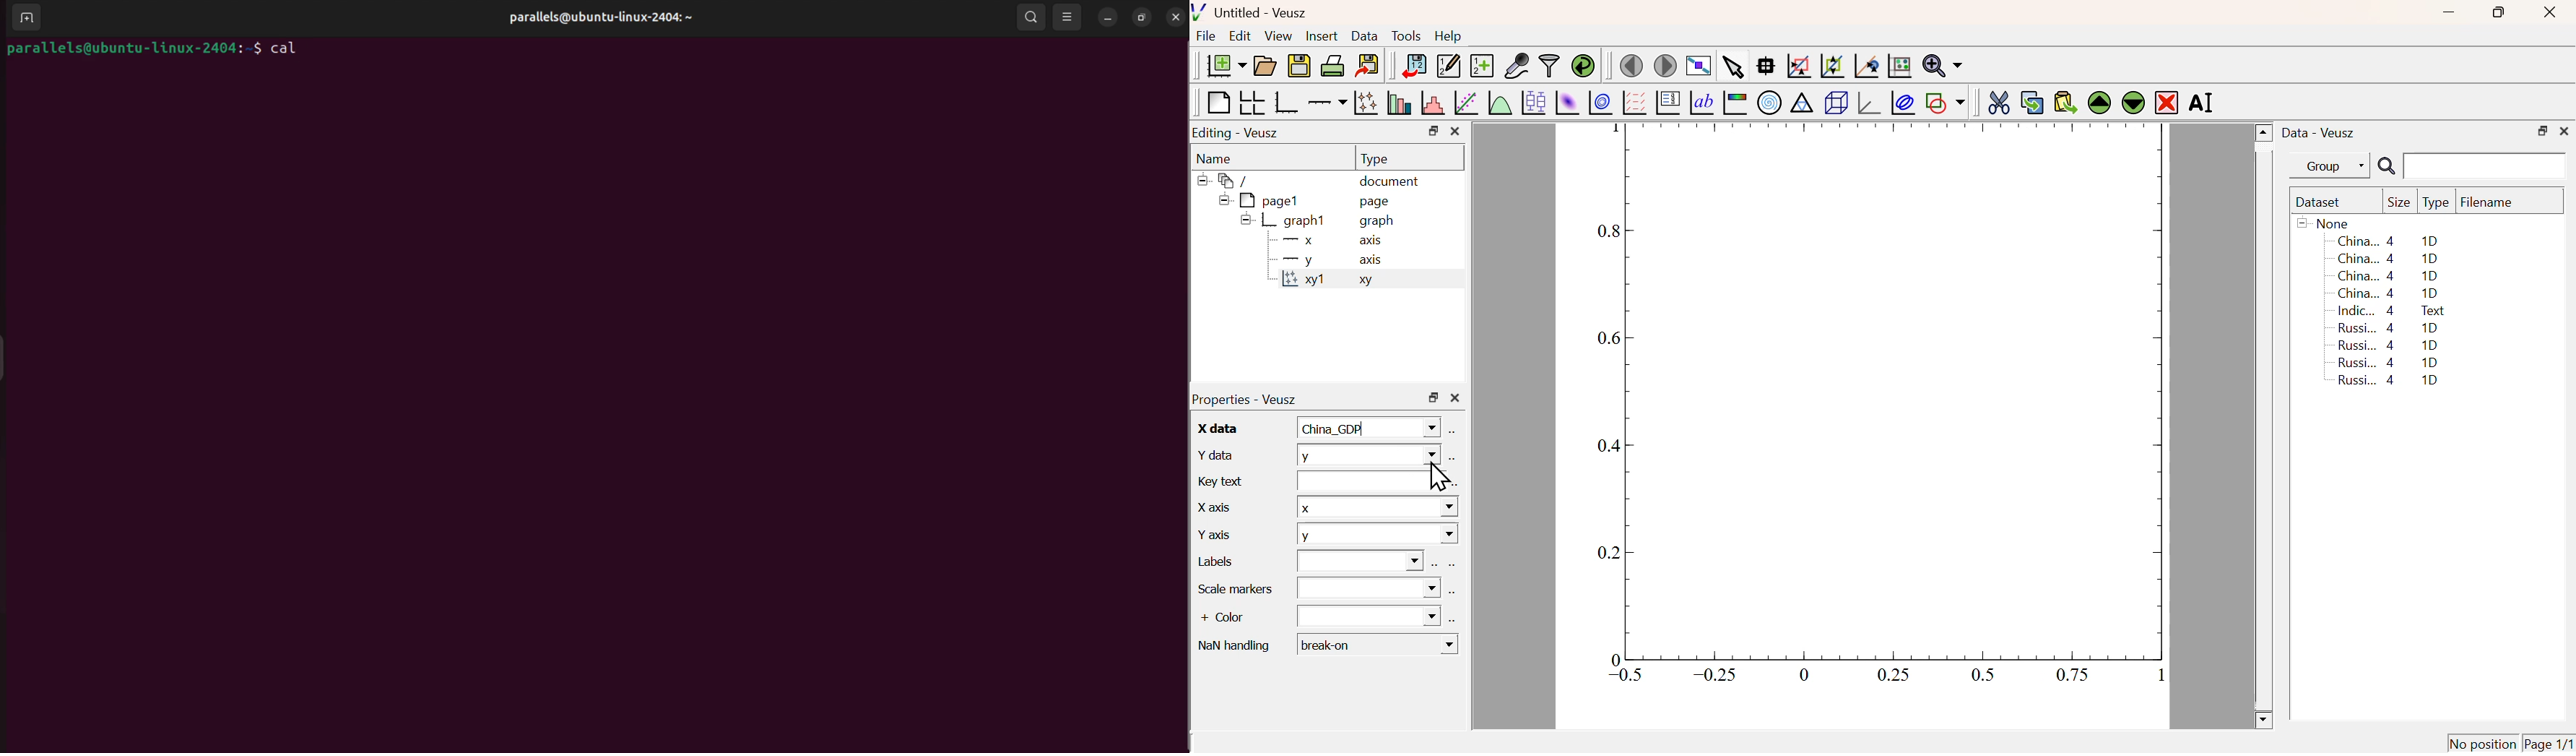 The image size is (2576, 756). I want to click on Click to reset graph axes, so click(1864, 66).